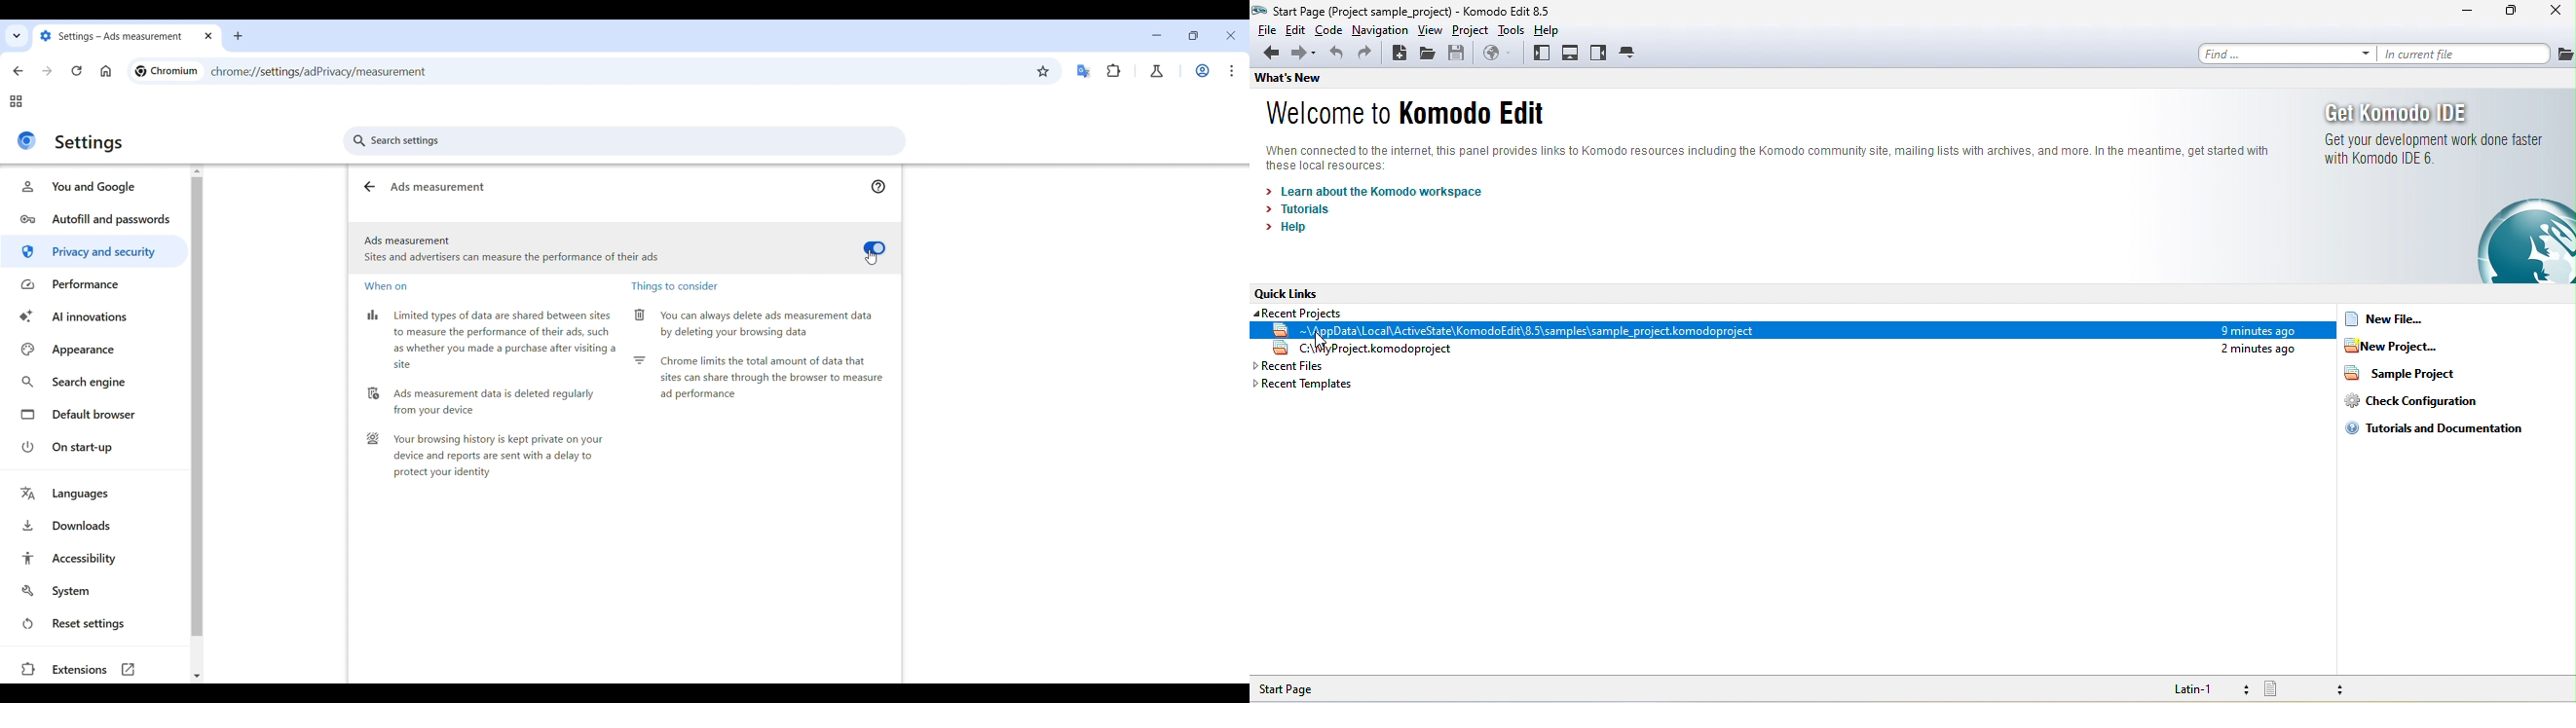 This screenshot has height=728, width=2576. Describe the element at coordinates (1203, 70) in the screenshot. I see `Work` at that location.